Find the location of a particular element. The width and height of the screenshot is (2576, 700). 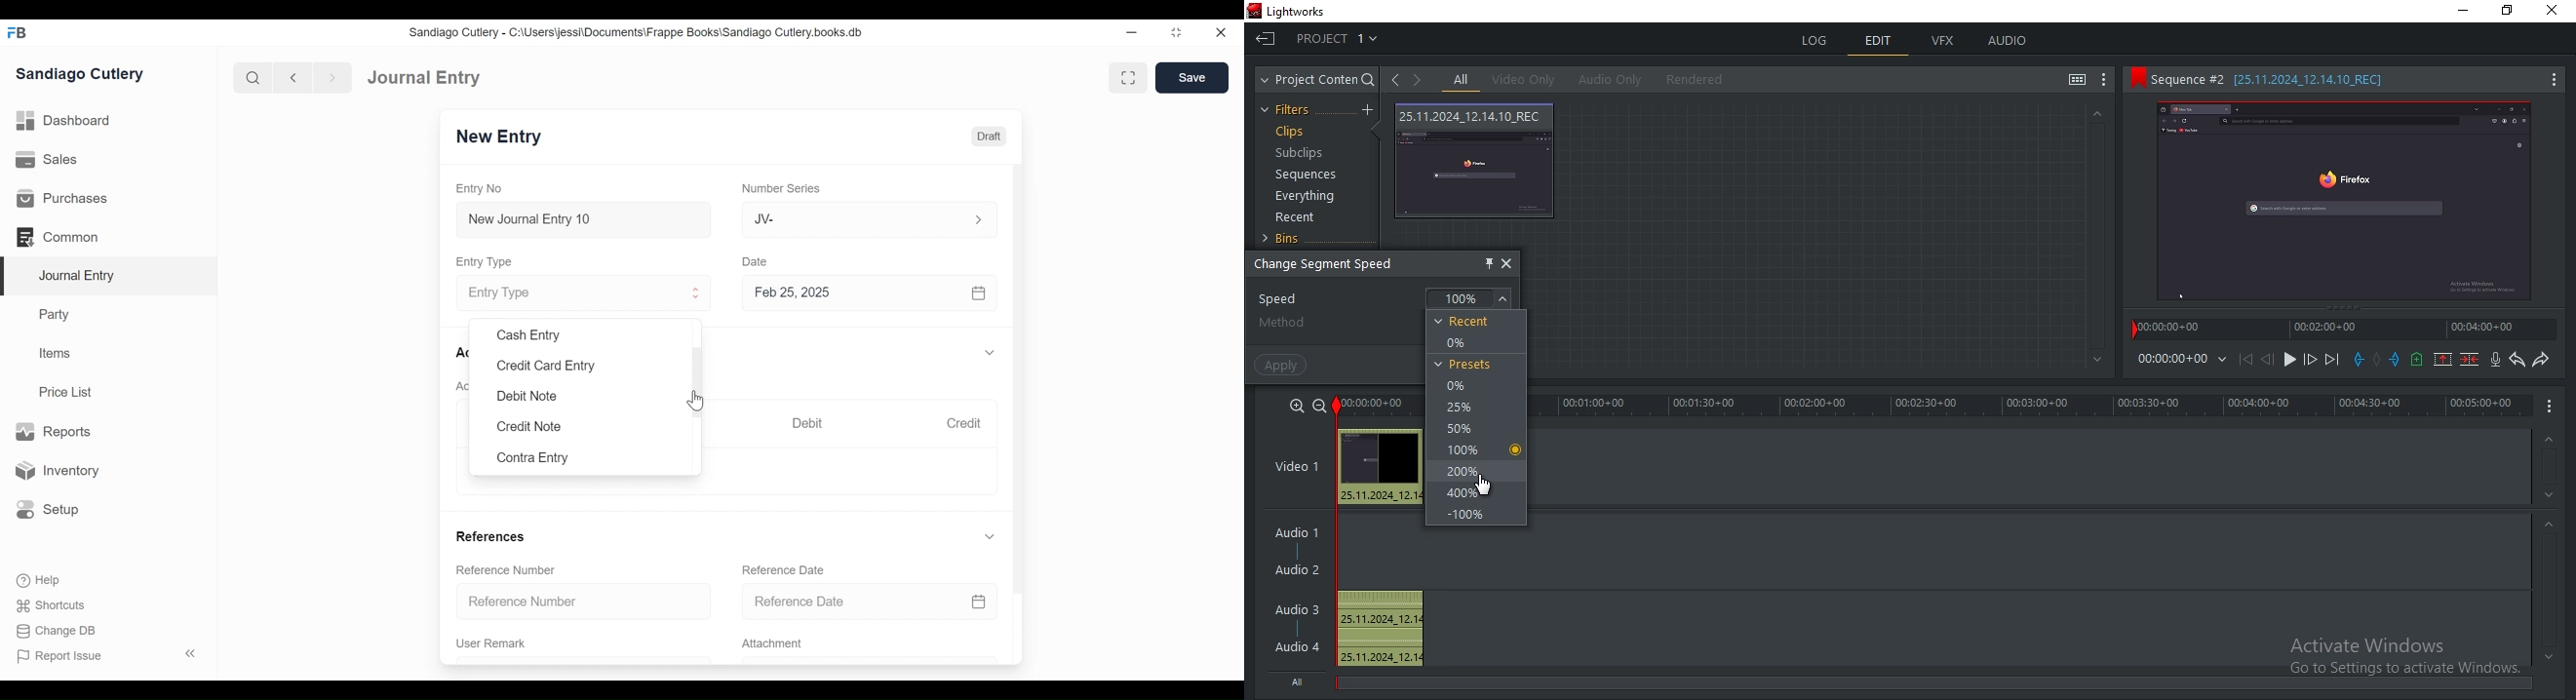

Items is located at coordinates (56, 355).